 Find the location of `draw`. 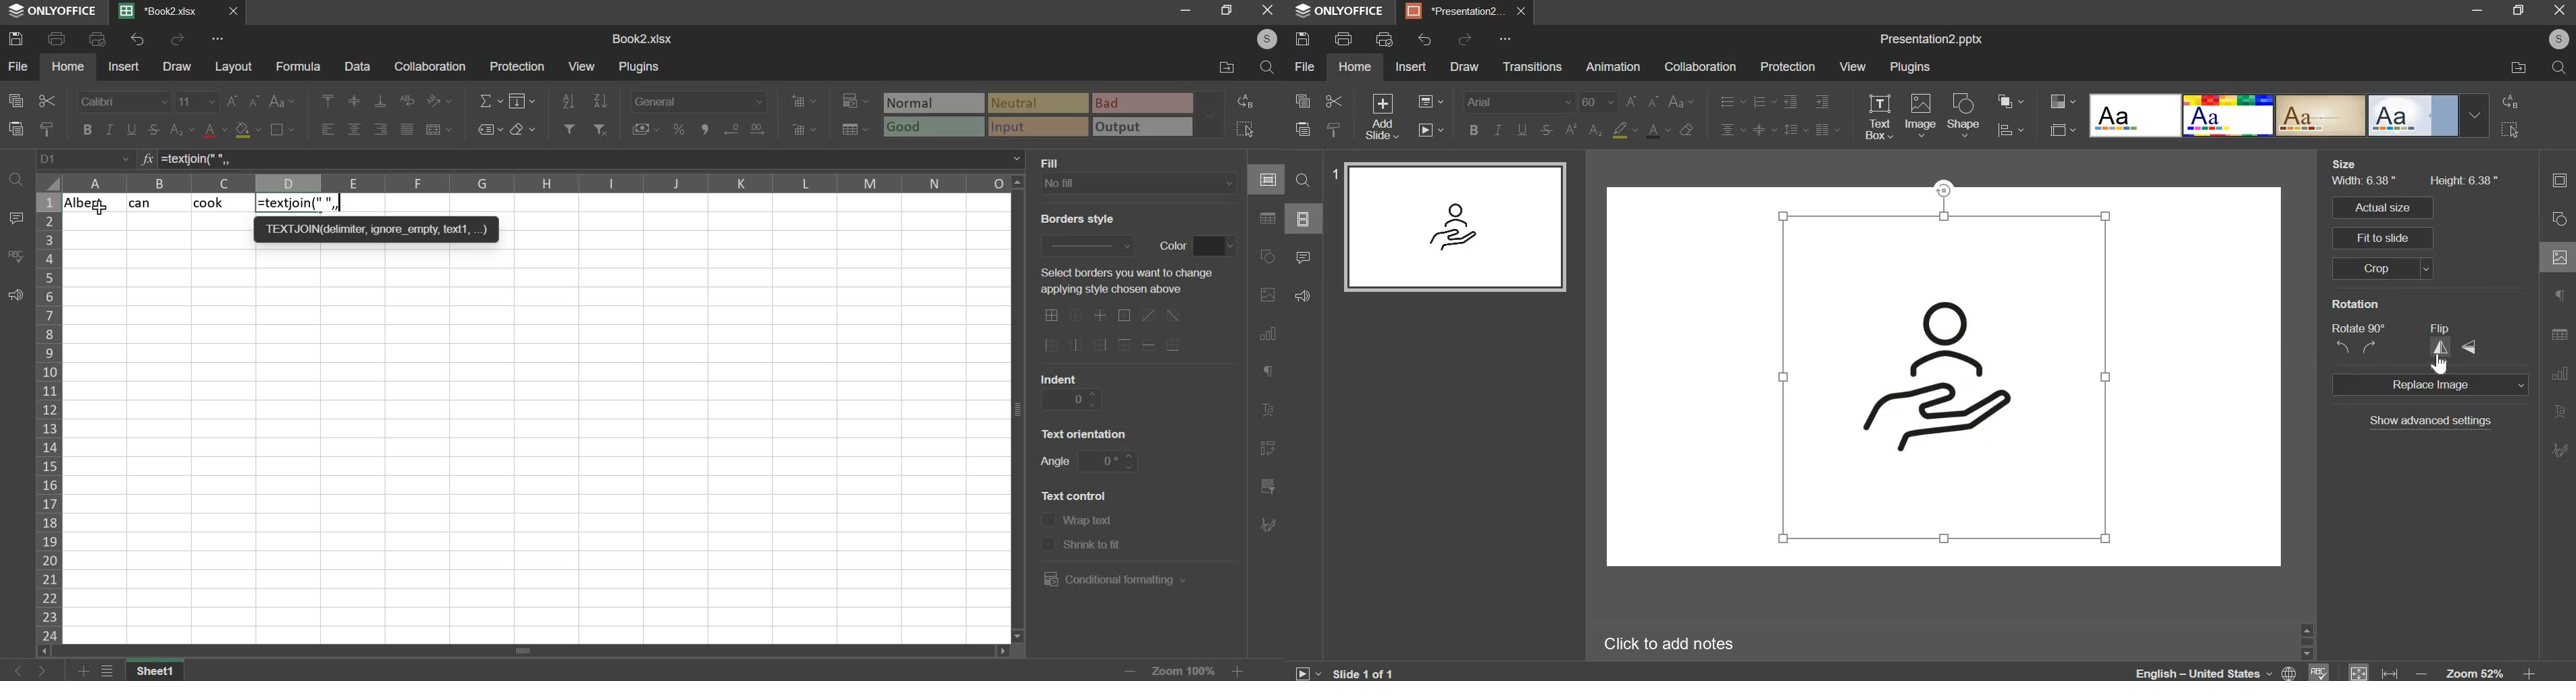

draw is located at coordinates (1464, 66).